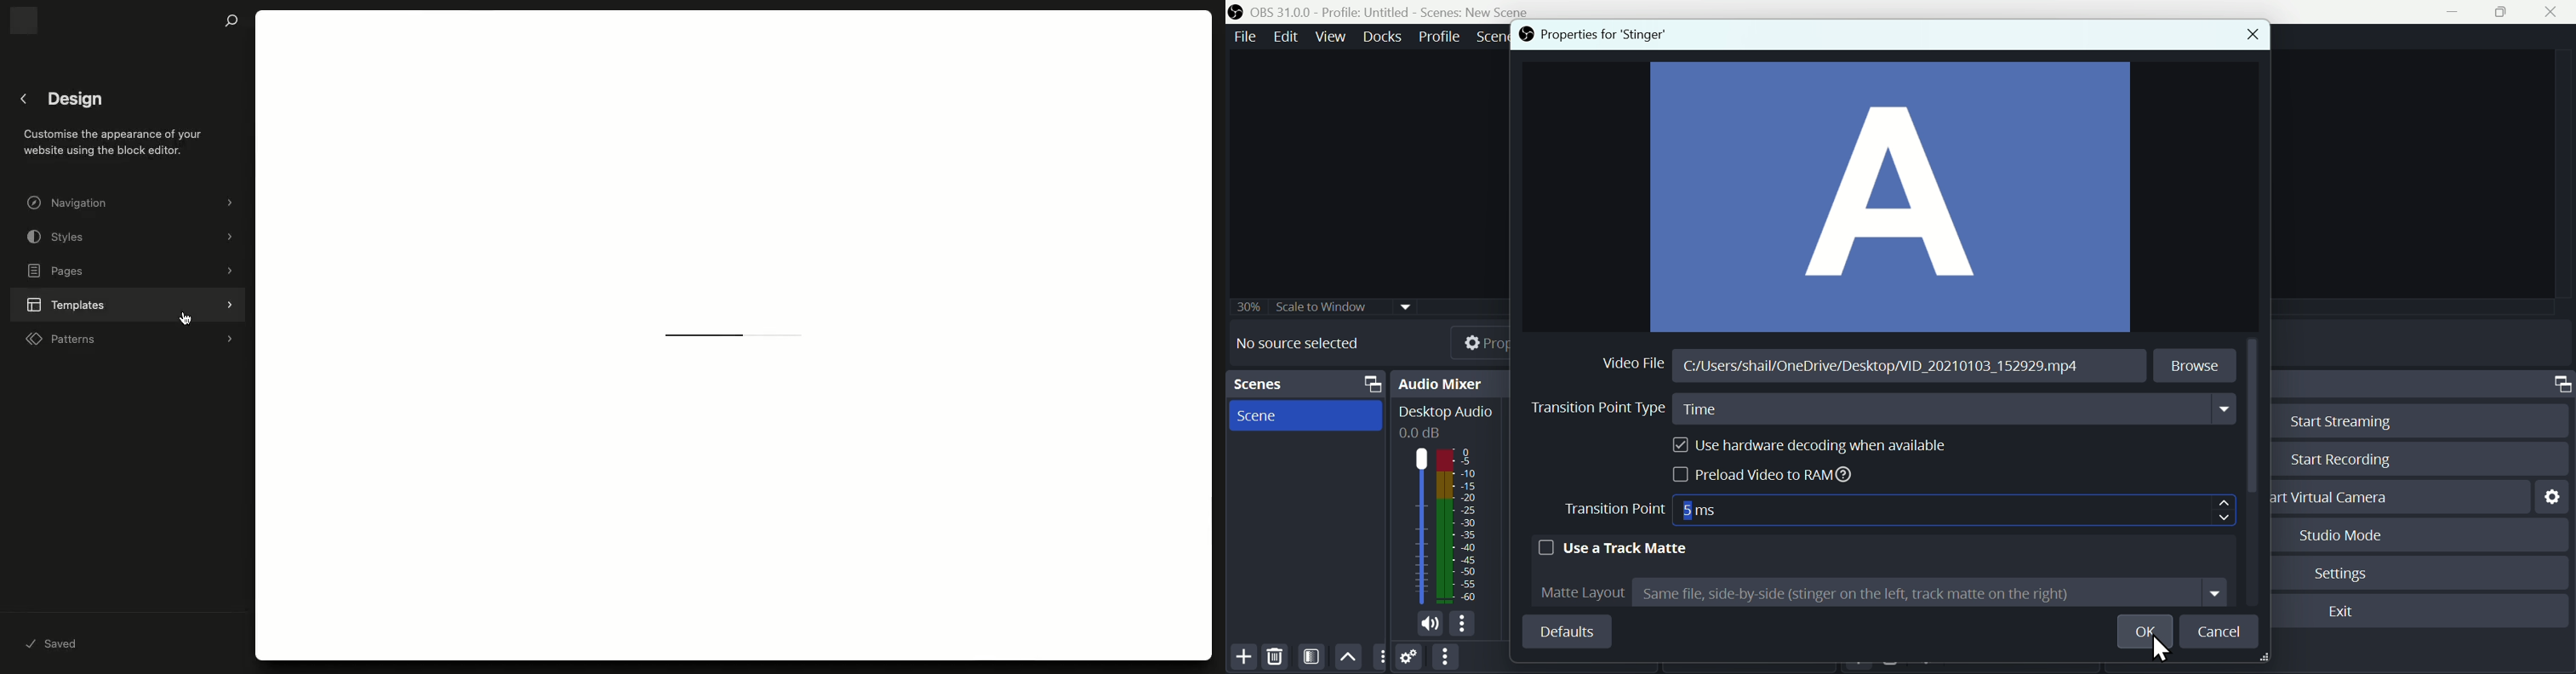  Describe the element at coordinates (1931, 595) in the screenshot. I see `Same file side by side bracket stinger on the left track mate on the] close` at that location.